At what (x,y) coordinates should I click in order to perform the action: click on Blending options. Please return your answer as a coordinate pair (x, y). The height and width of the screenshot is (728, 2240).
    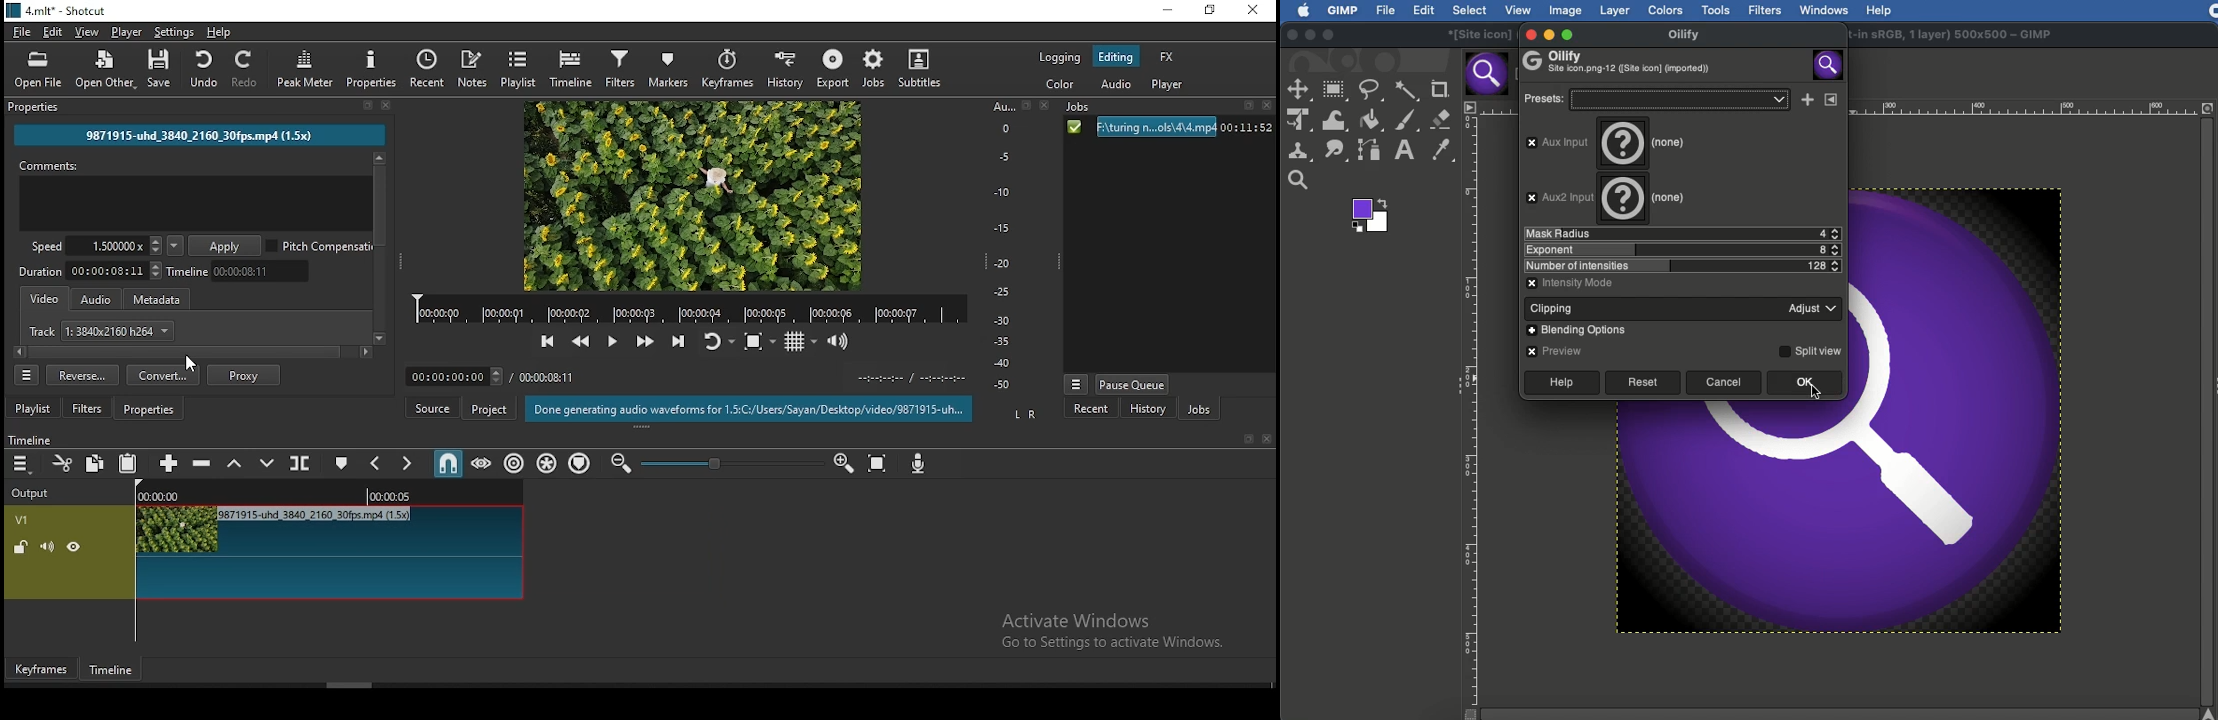
    Looking at the image, I should click on (1577, 330).